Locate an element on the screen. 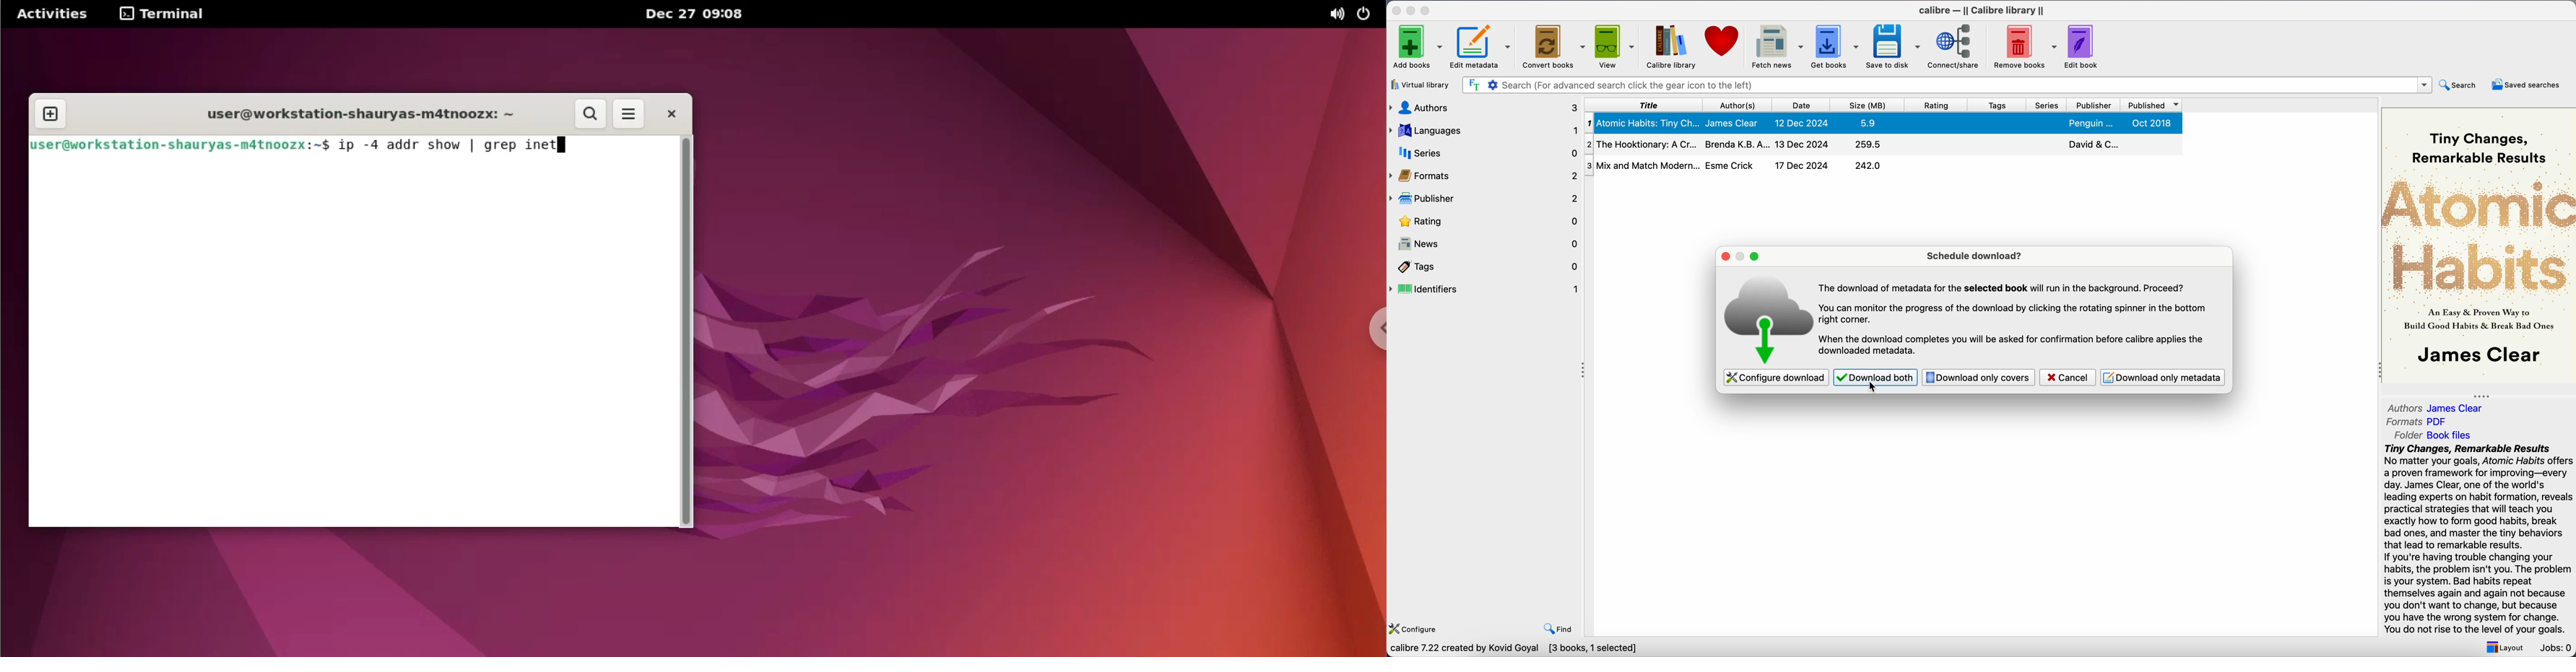  calibre library is located at coordinates (1669, 46).